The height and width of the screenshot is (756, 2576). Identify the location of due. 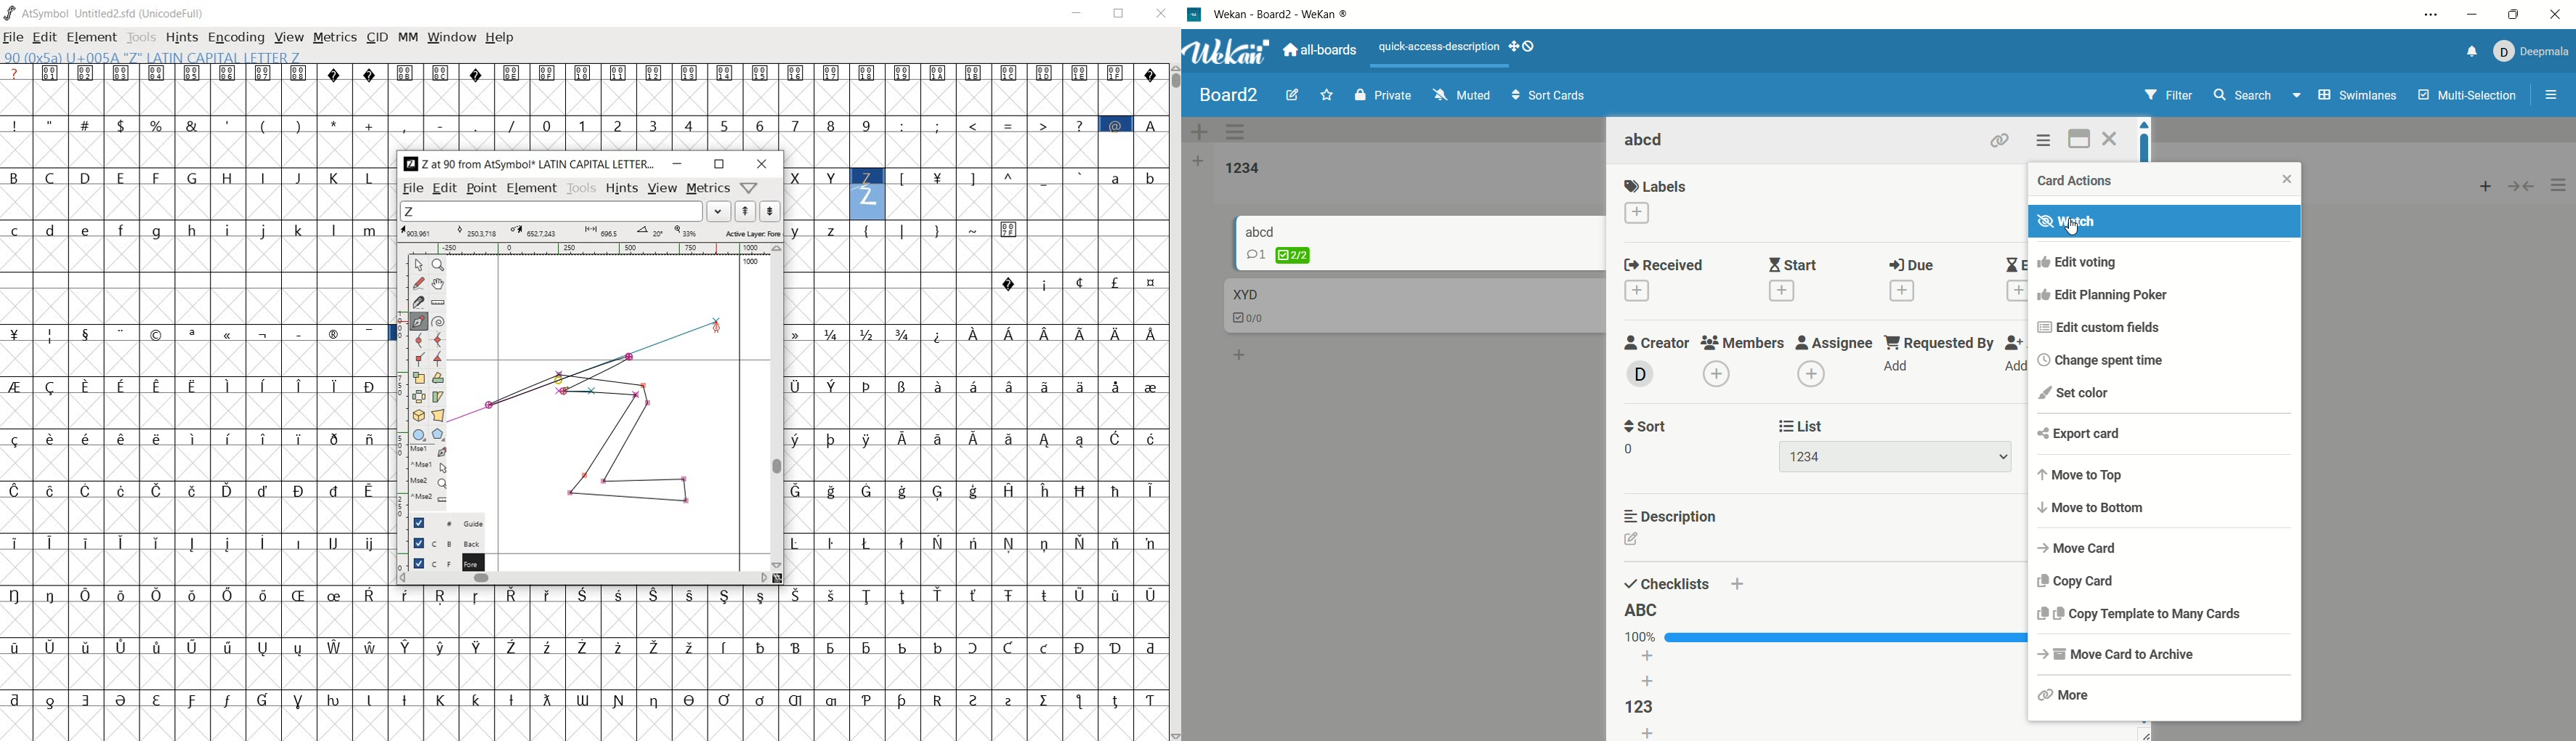
(1911, 282).